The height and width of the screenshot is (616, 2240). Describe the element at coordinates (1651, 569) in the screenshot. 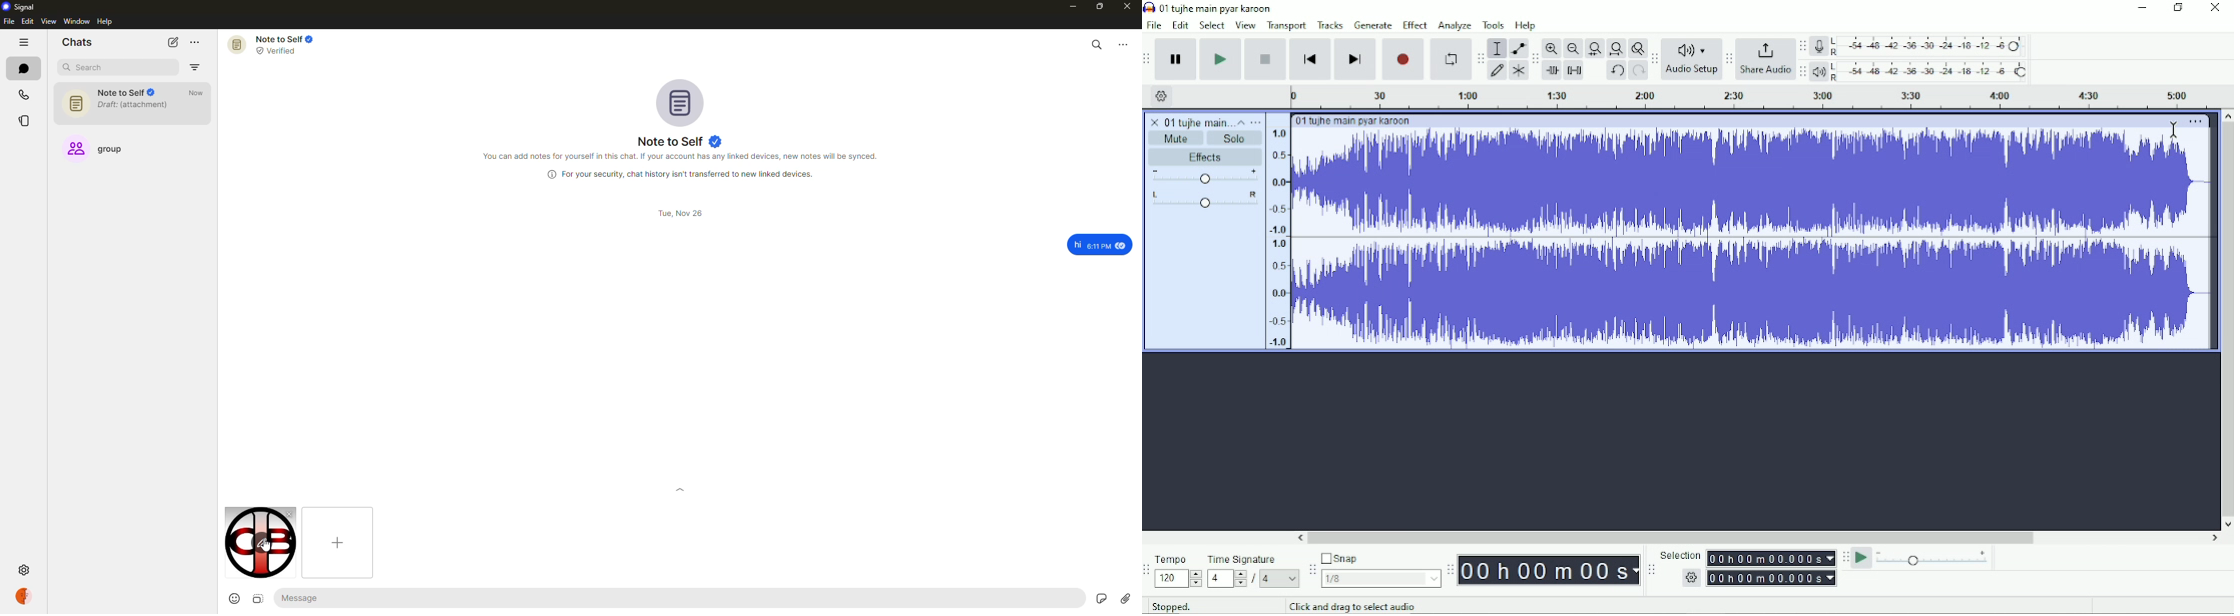

I see `Audacity selection toolbar` at that location.